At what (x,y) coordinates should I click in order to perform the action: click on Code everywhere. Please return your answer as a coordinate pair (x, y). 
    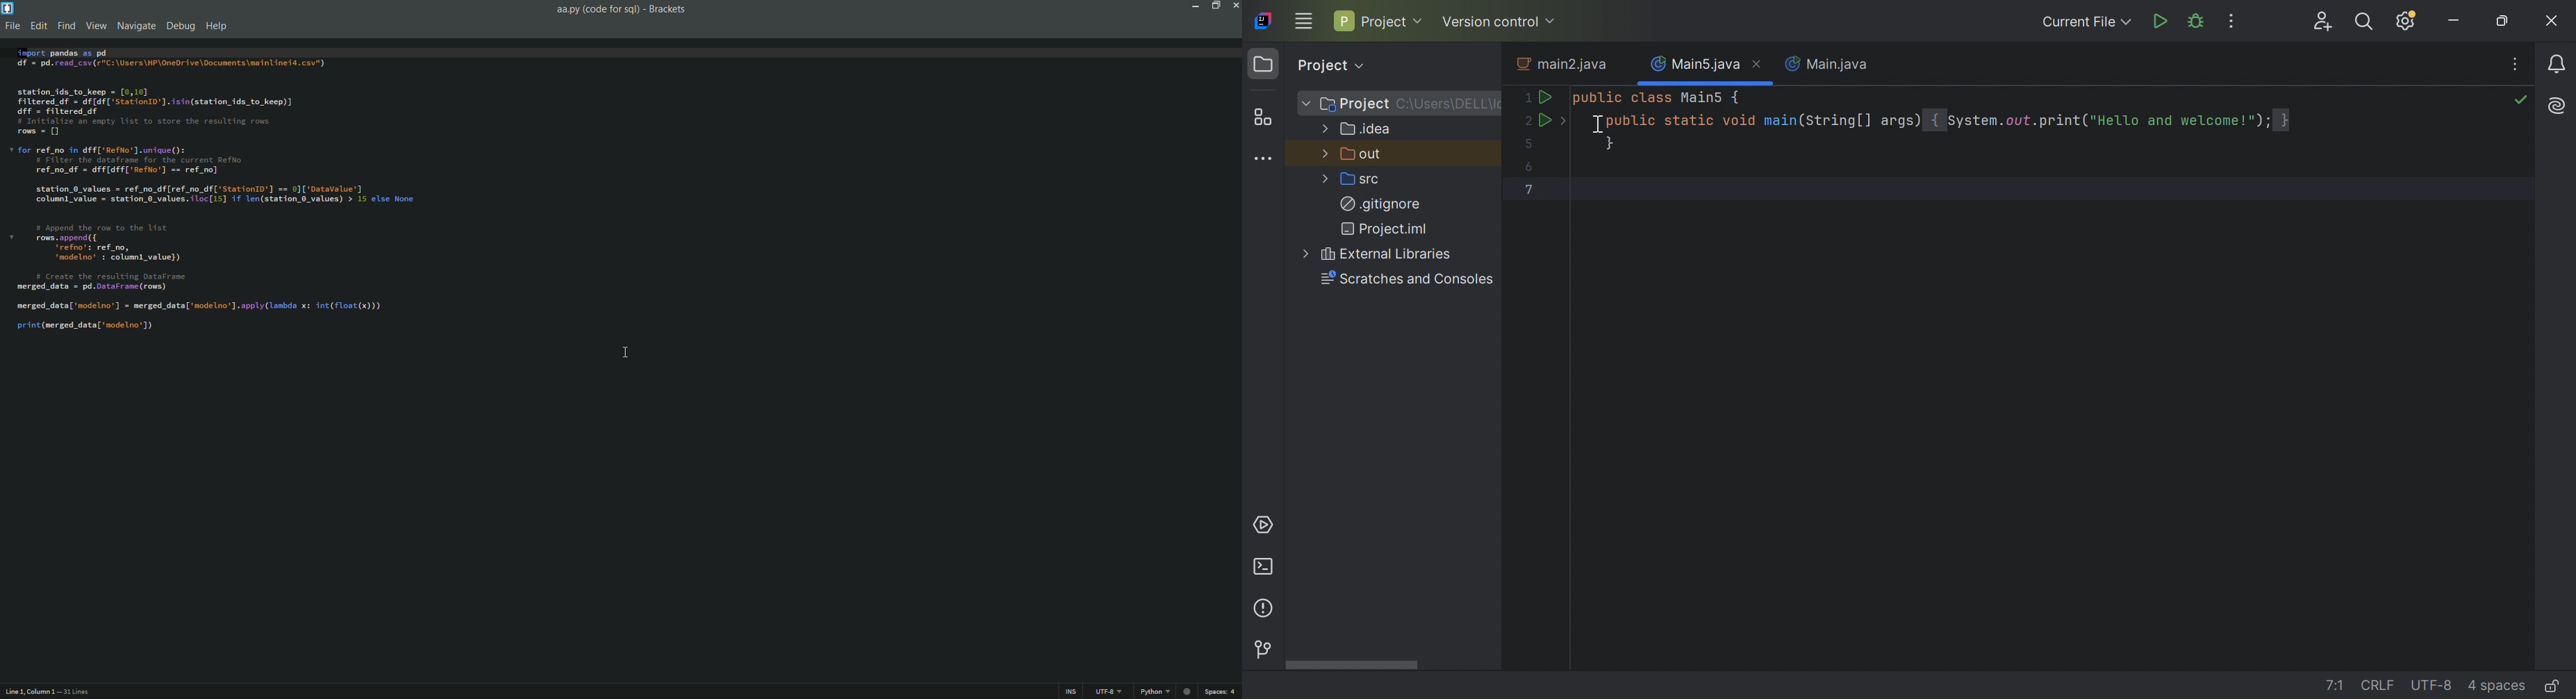
    Looking at the image, I should click on (2518, 61).